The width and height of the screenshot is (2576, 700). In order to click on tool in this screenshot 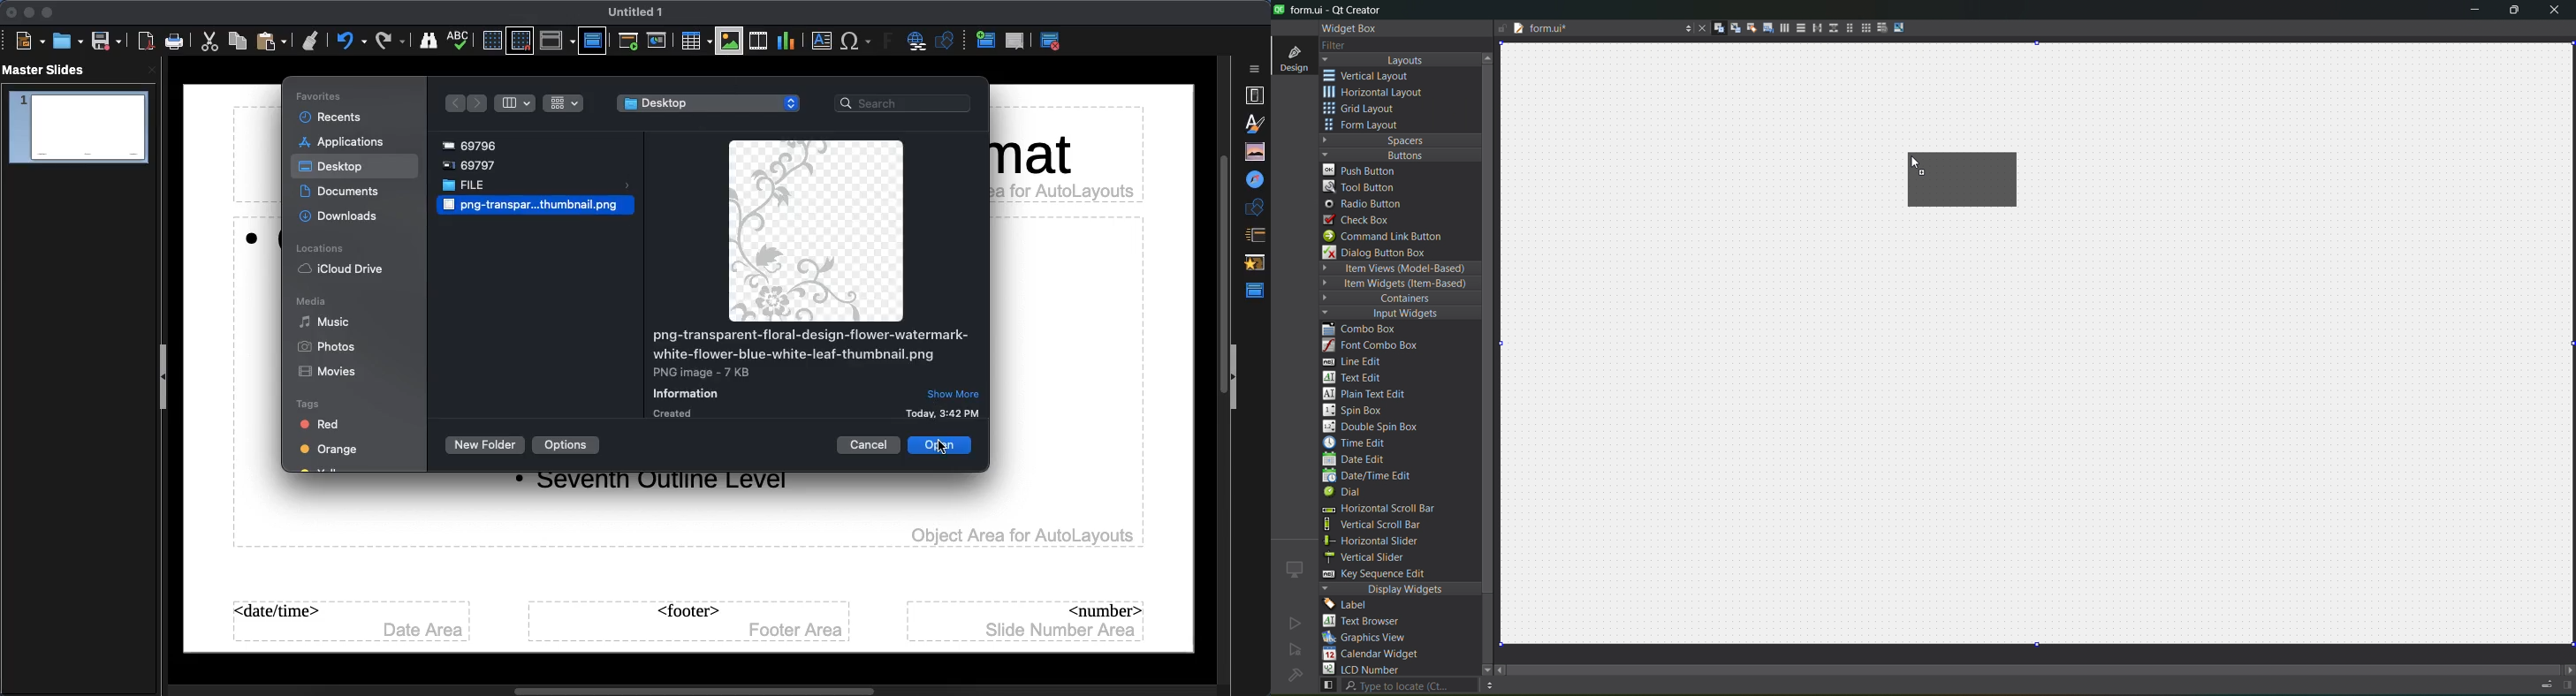, I will do `click(1362, 186)`.